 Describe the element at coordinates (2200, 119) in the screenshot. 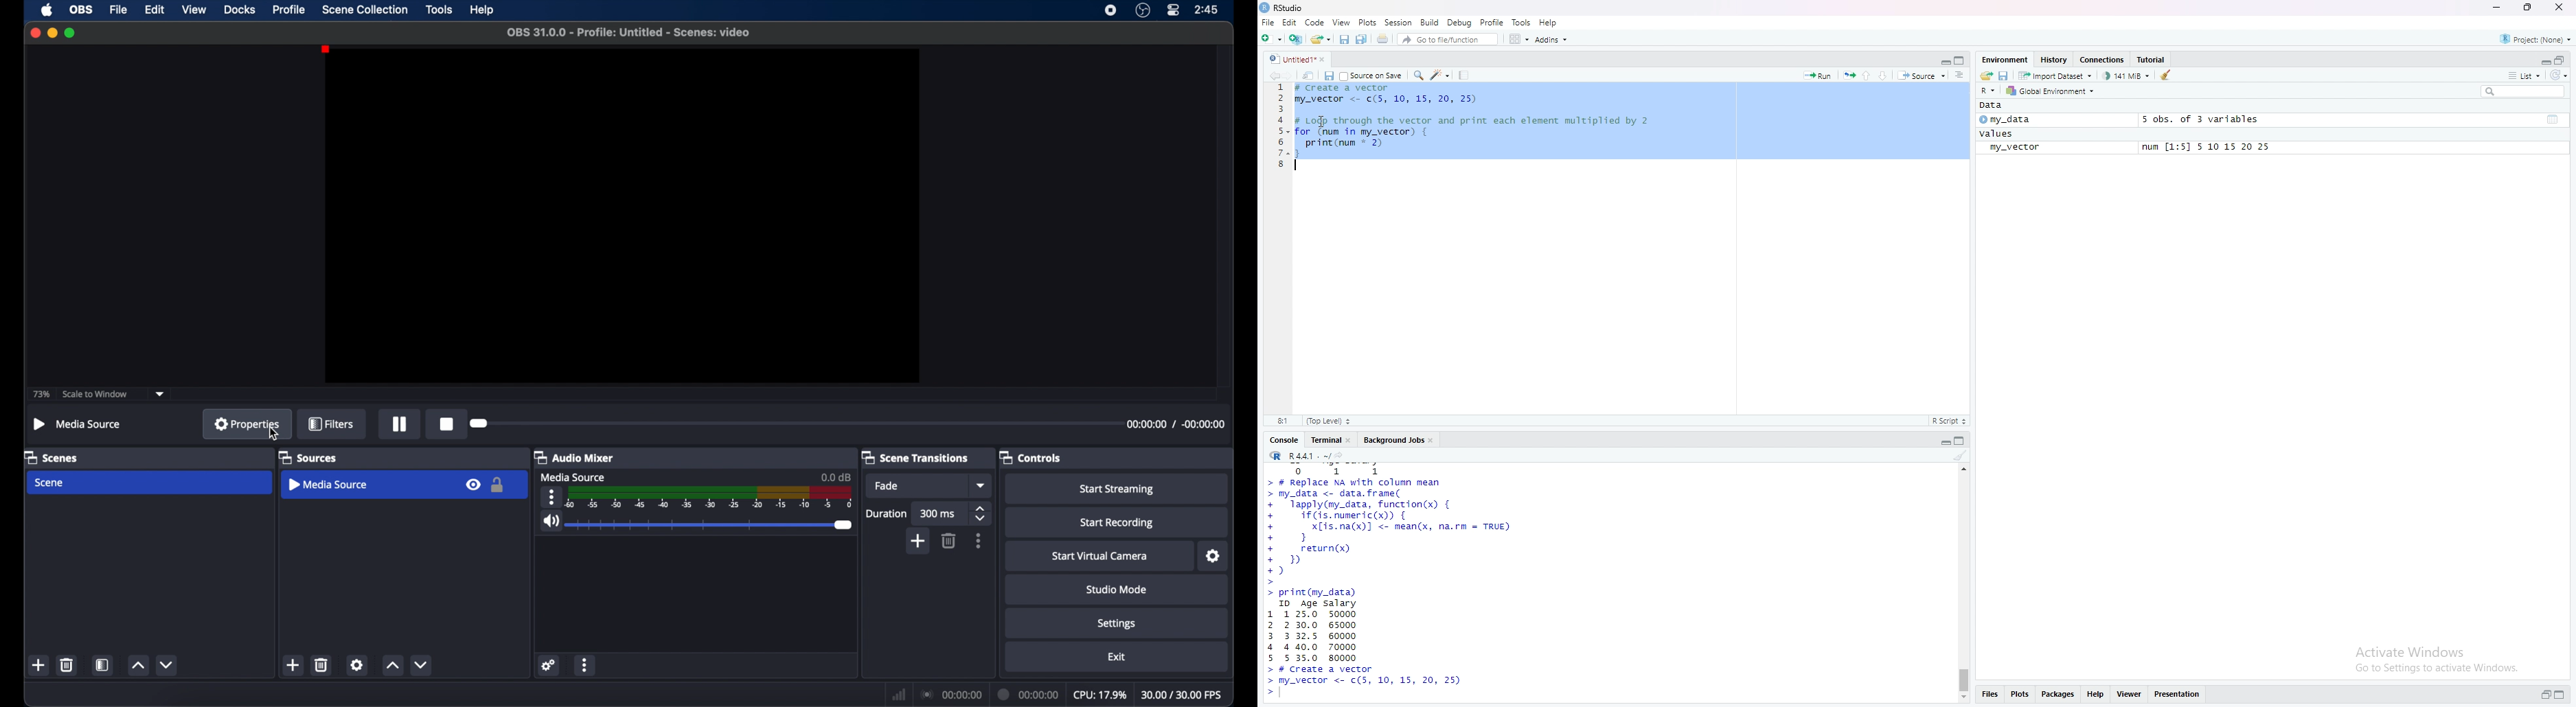

I see `5 obs. of 3 variables` at that location.